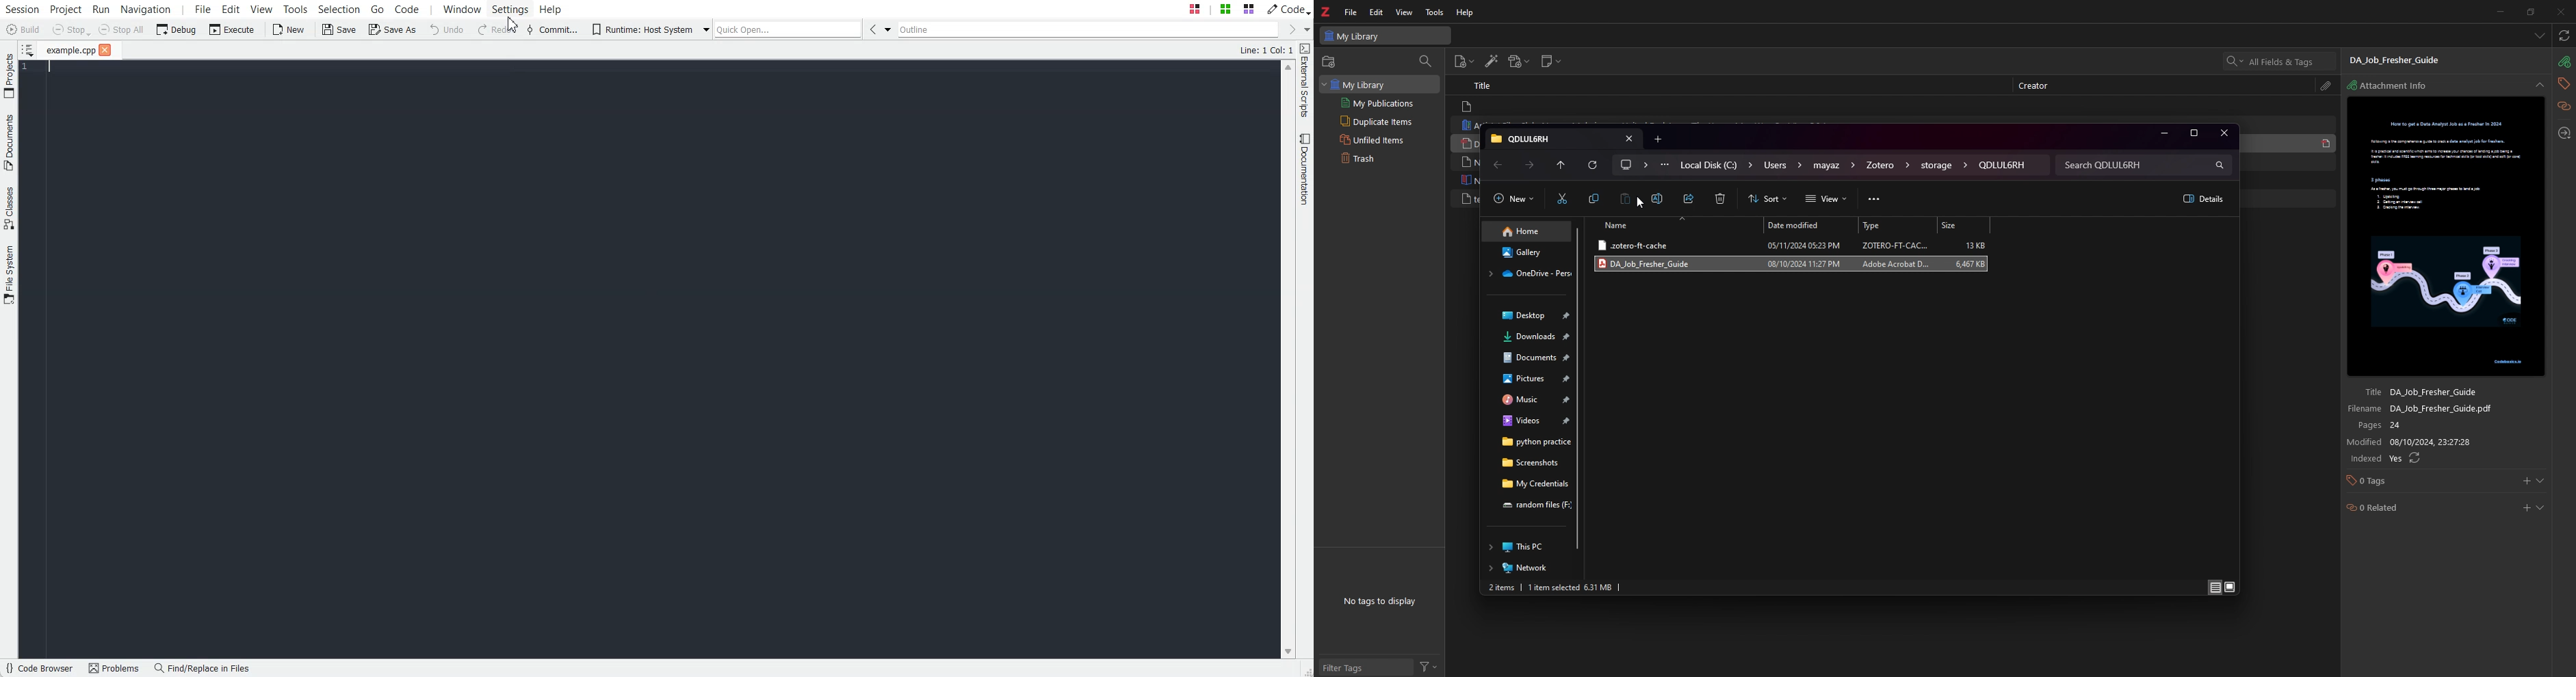 This screenshot has height=700, width=2576. Describe the element at coordinates (1519, 61) in the screenshot. I see `add attachments` at that location.